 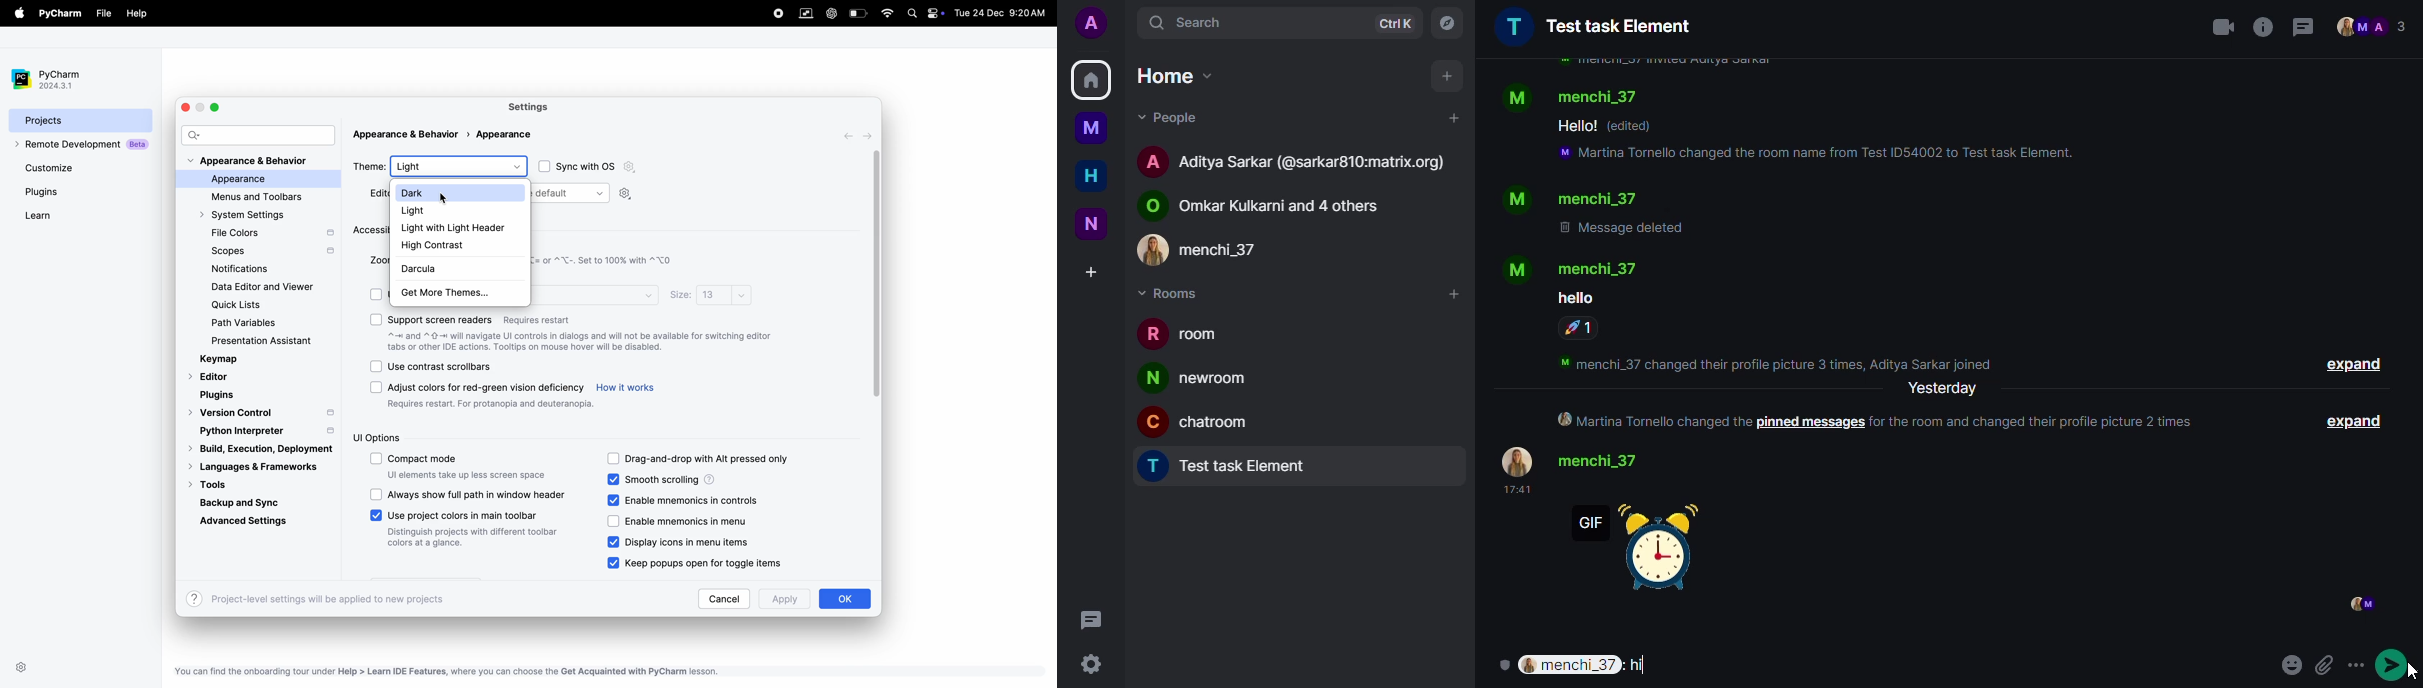 I want to click on sync with os, so click(x=598, y=167).